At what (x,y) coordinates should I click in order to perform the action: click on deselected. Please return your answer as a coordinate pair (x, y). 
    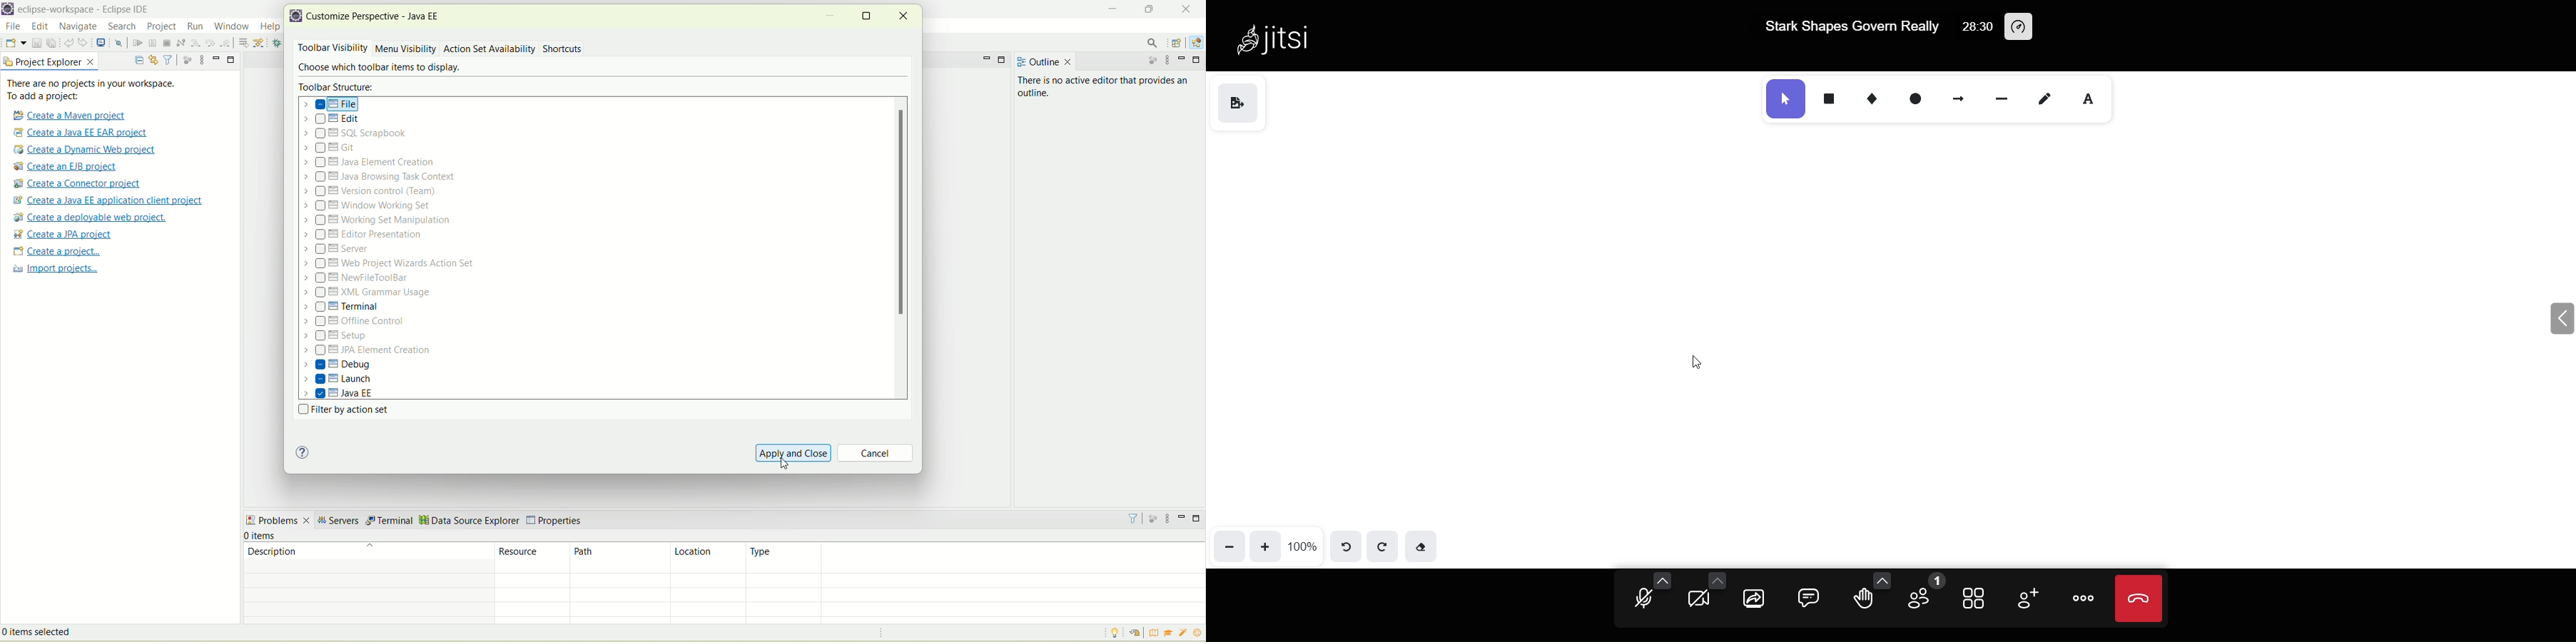
    Looking at the image, I should click on (320, 121).